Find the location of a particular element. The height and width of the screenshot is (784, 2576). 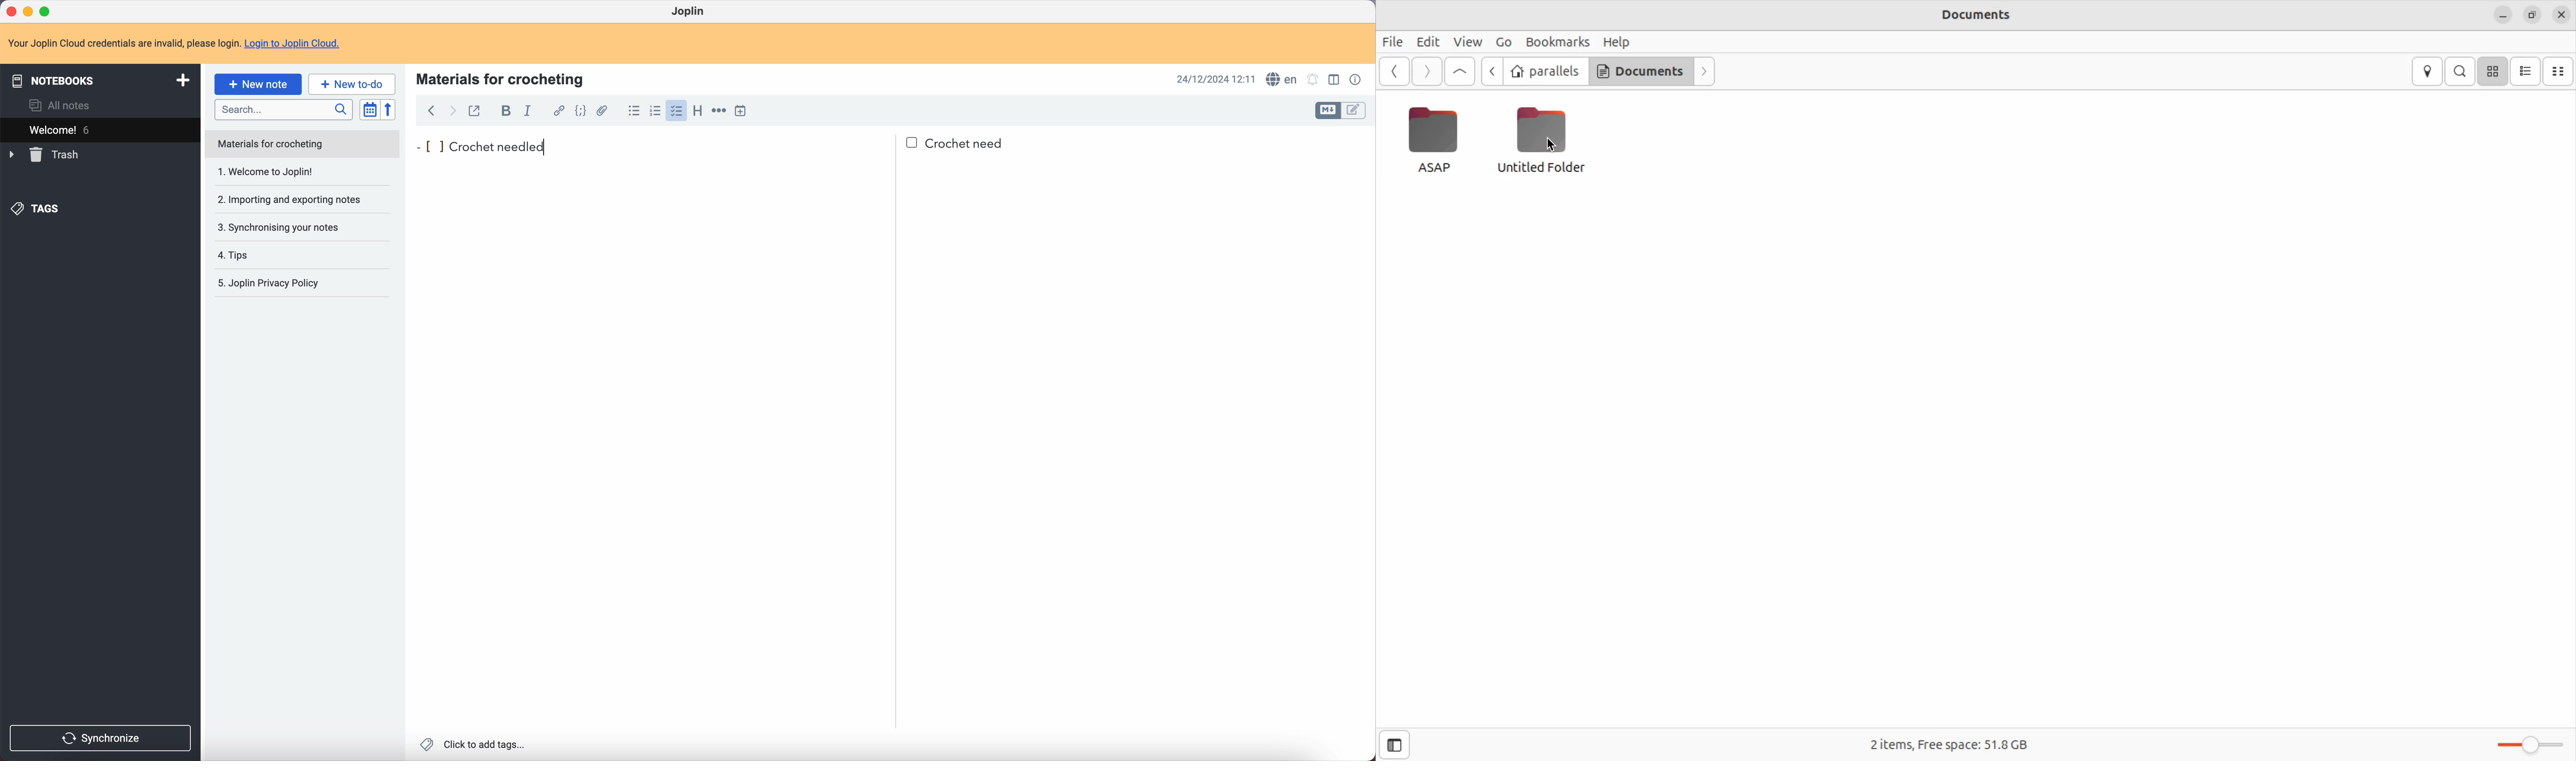

1. Welcome to Joplin! is located at coordinates (295, 173).